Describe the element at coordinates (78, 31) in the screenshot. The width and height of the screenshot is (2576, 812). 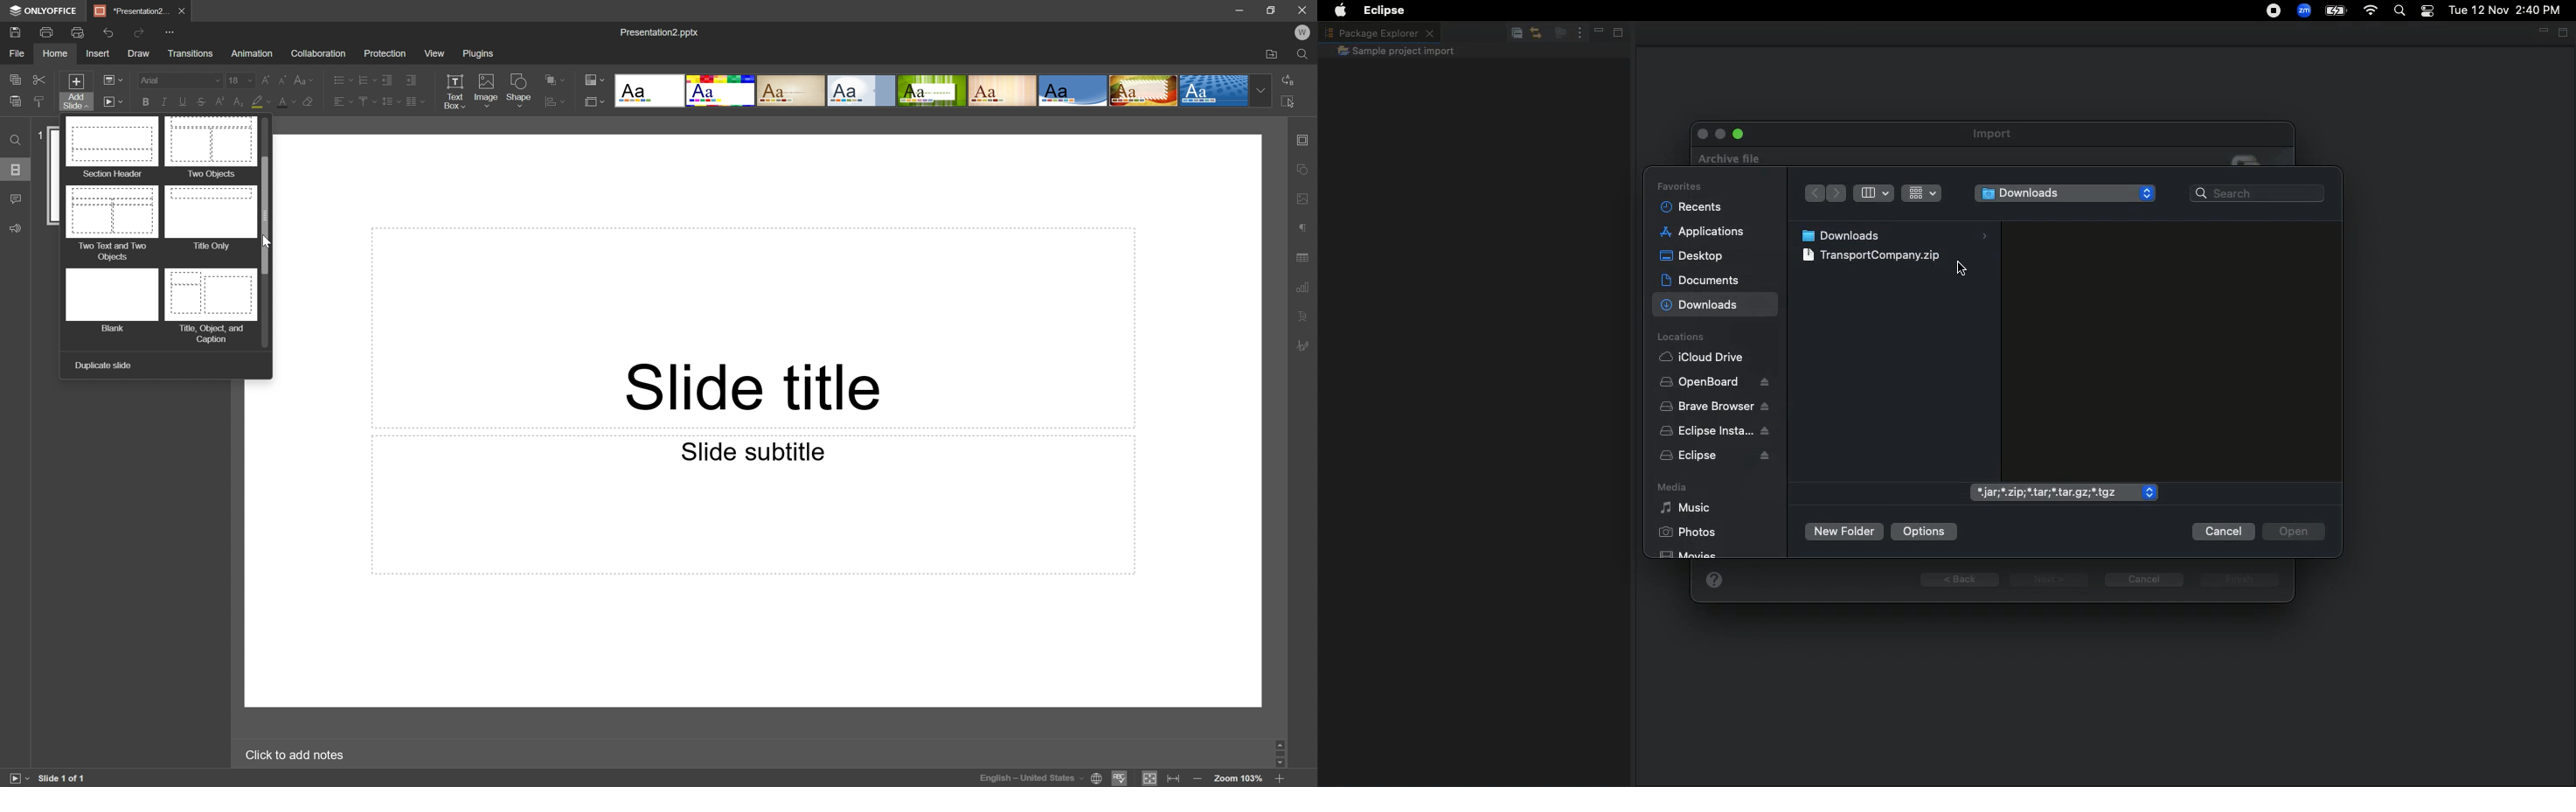
I see `Quick print` at that location.